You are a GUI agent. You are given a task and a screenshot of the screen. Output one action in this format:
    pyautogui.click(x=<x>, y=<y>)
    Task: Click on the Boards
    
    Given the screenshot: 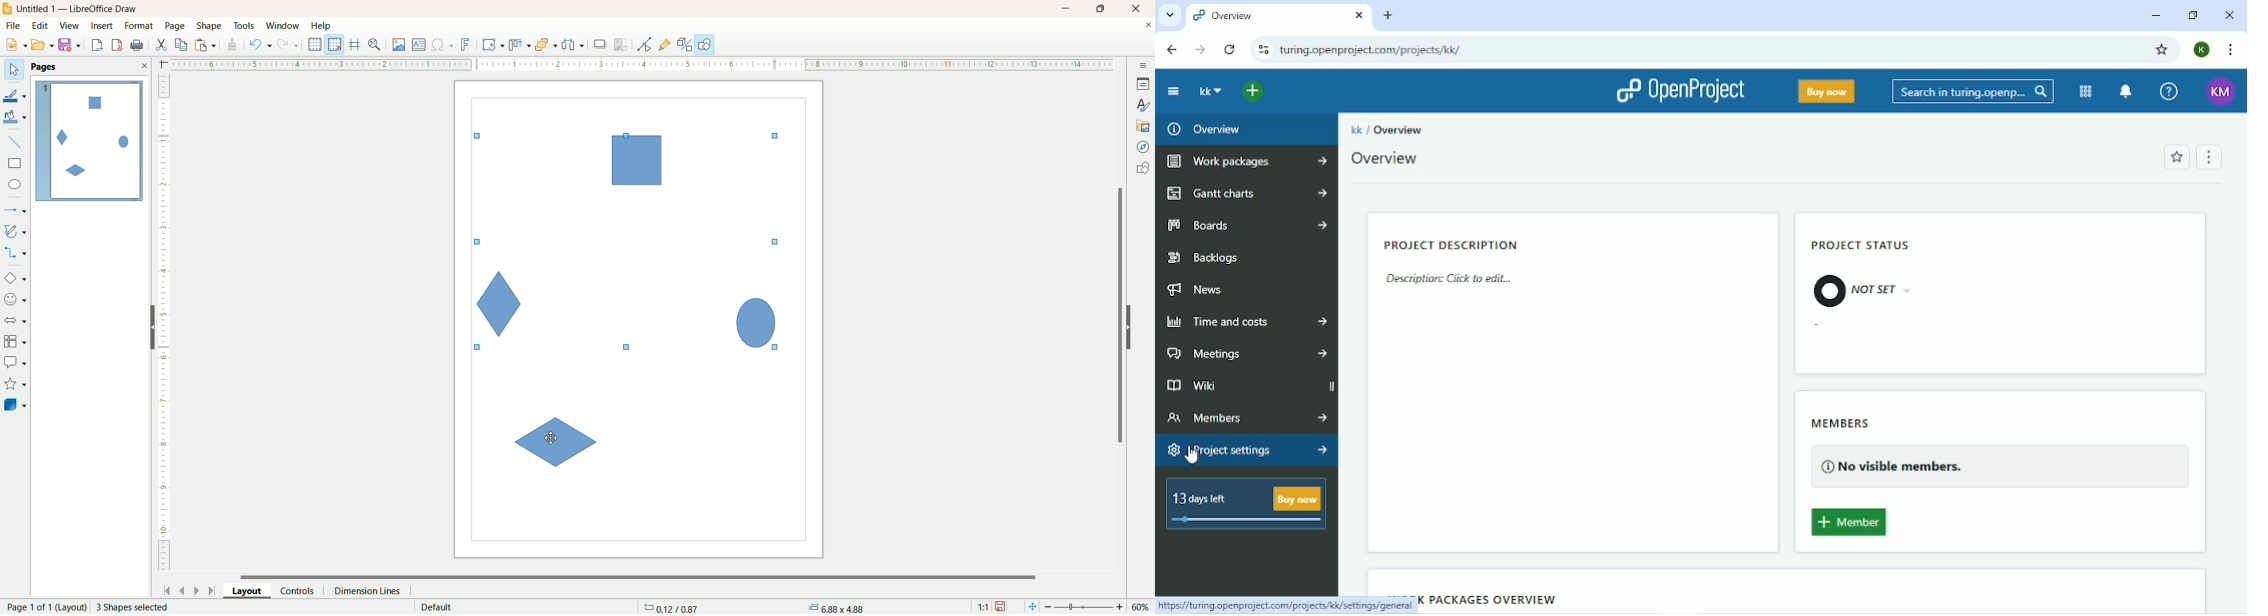 What is the action you would take?
    pyautogui.click(x=1247, y=227)
    